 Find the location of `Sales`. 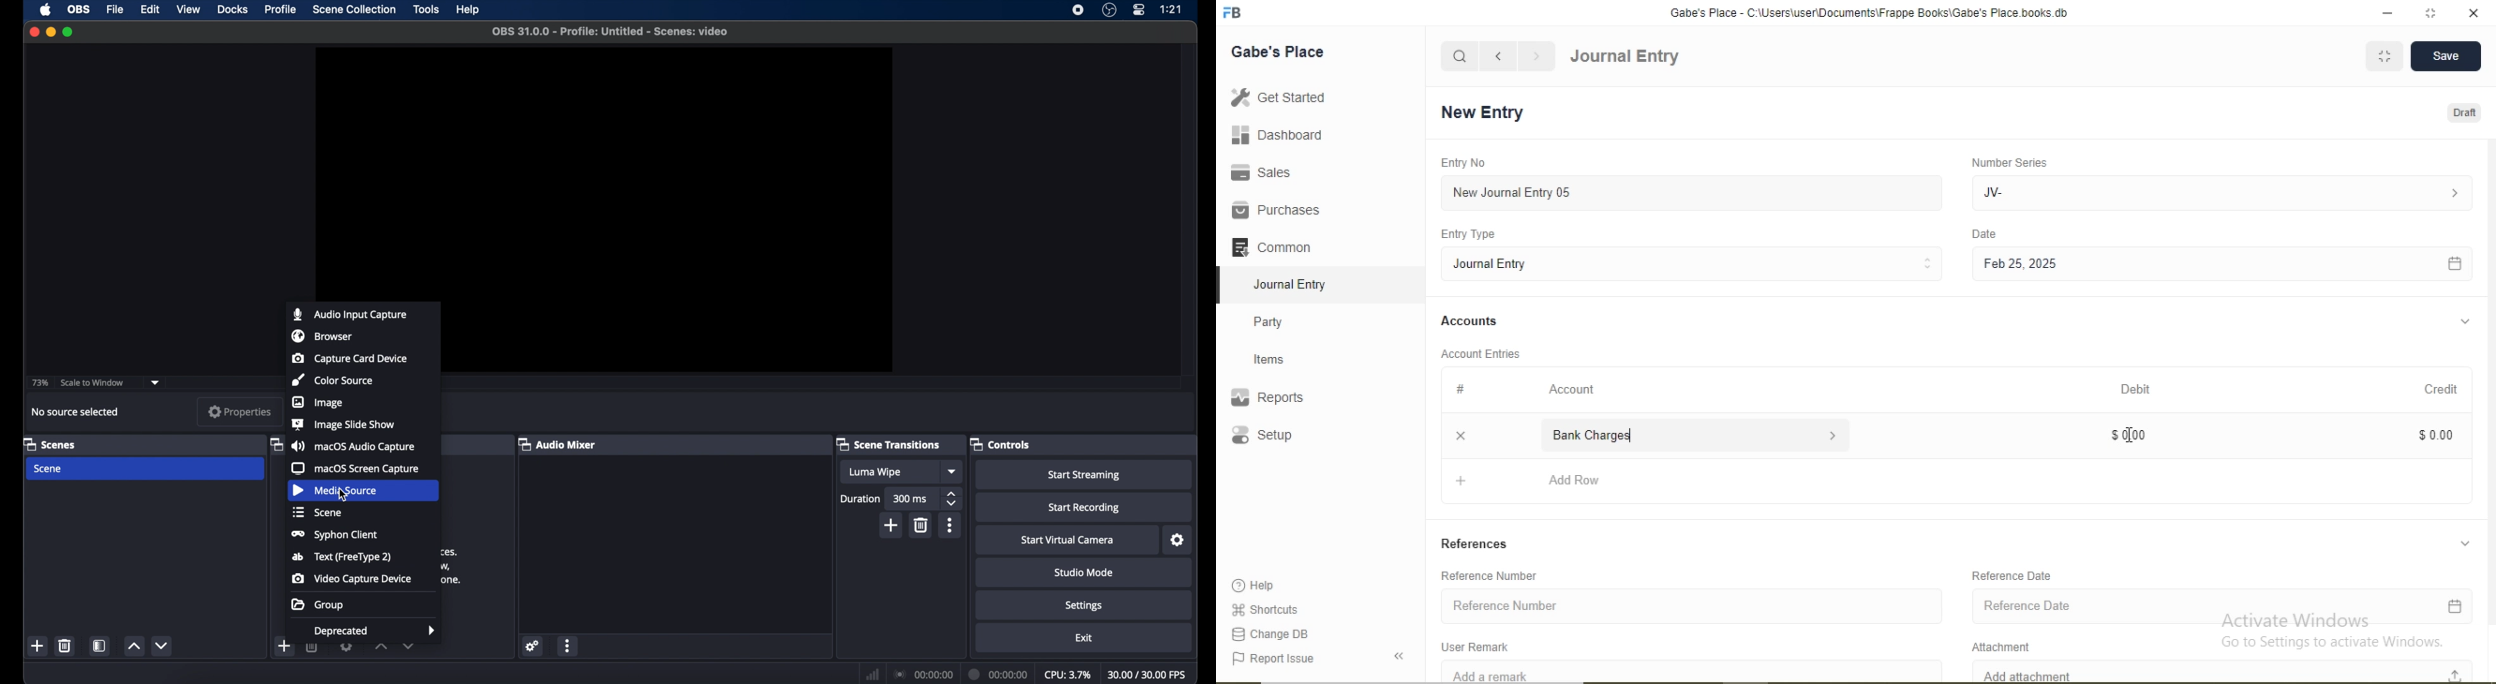

Sales is located at coordinates (1270, 172).